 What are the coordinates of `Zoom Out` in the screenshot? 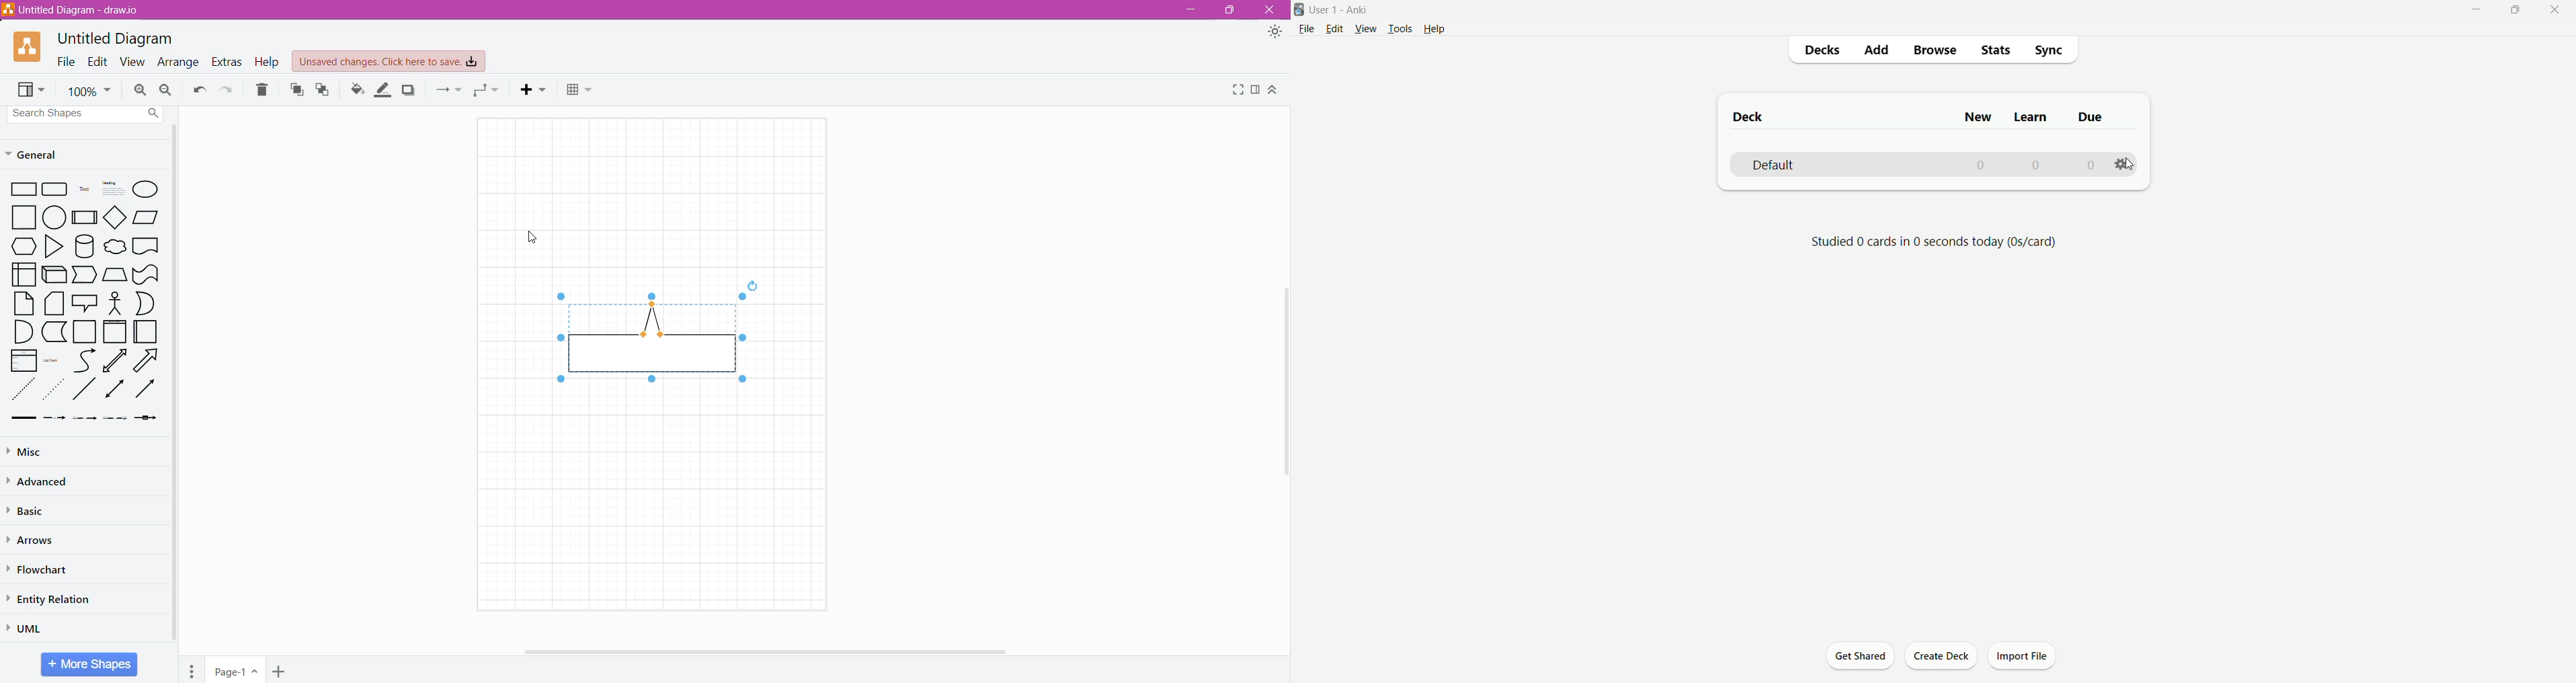 It's located at (167, 89).